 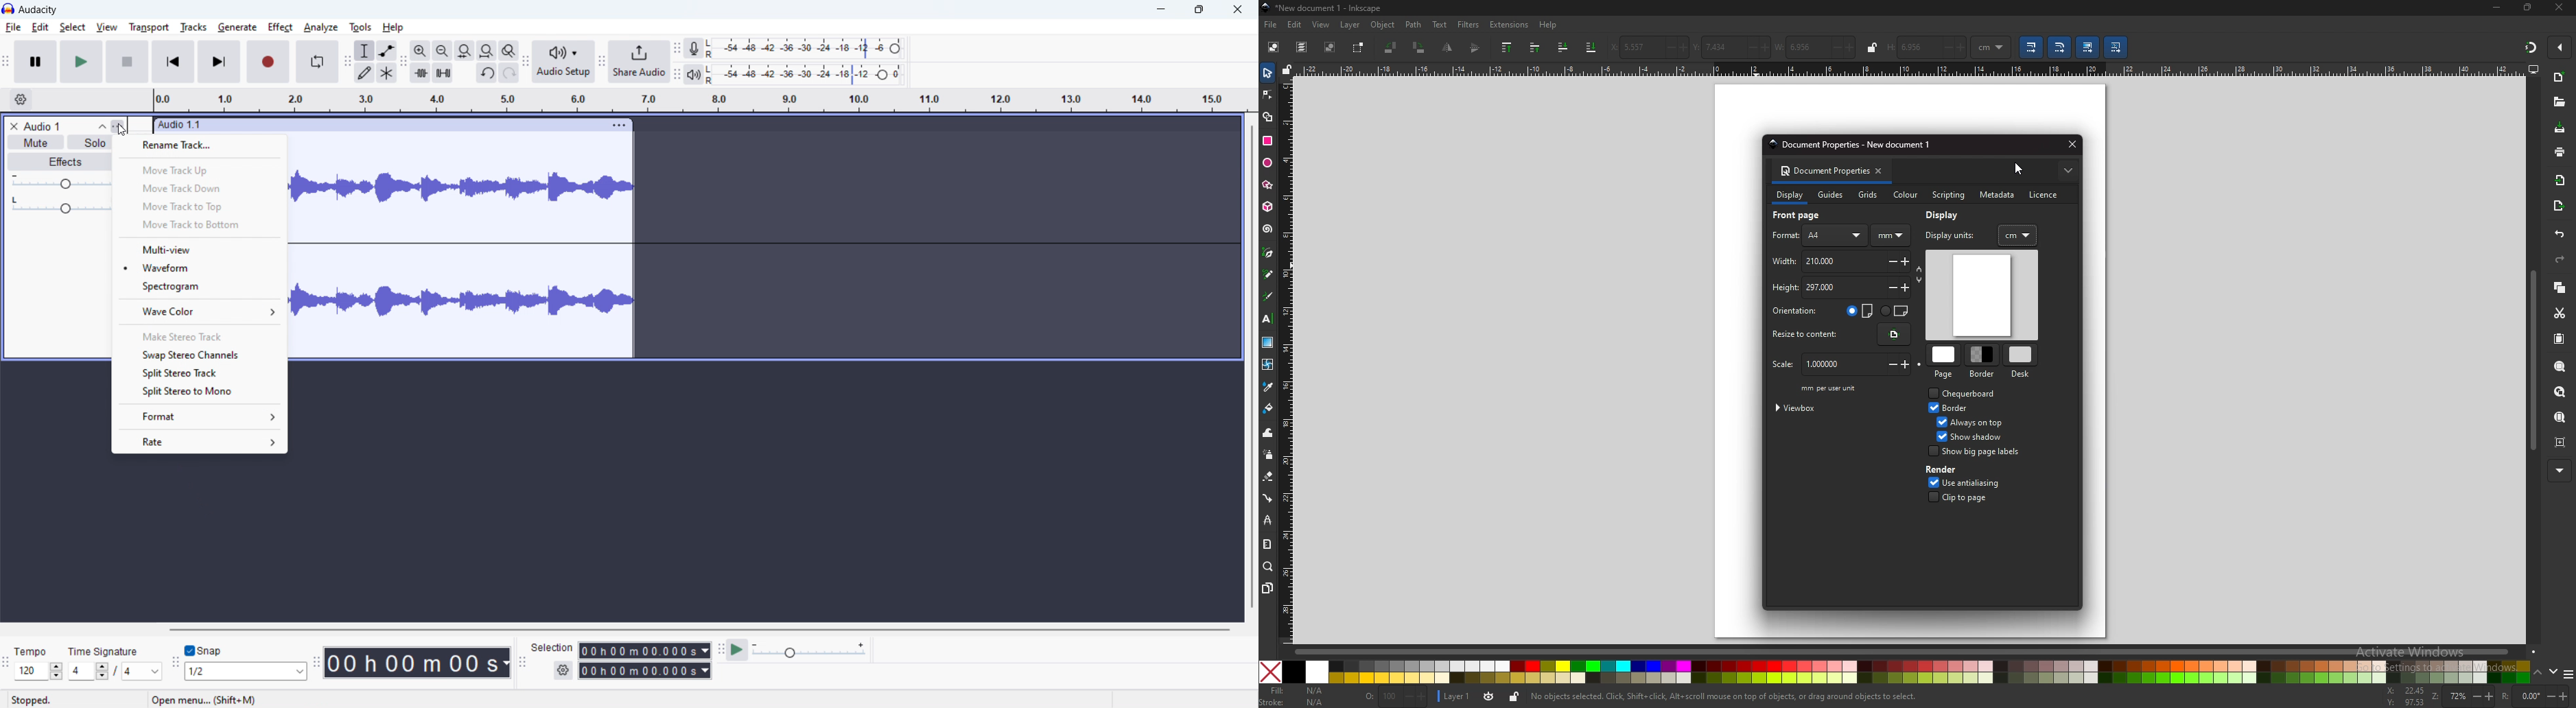 I want to click on current layer visibility, so click(x=1488, y=698).